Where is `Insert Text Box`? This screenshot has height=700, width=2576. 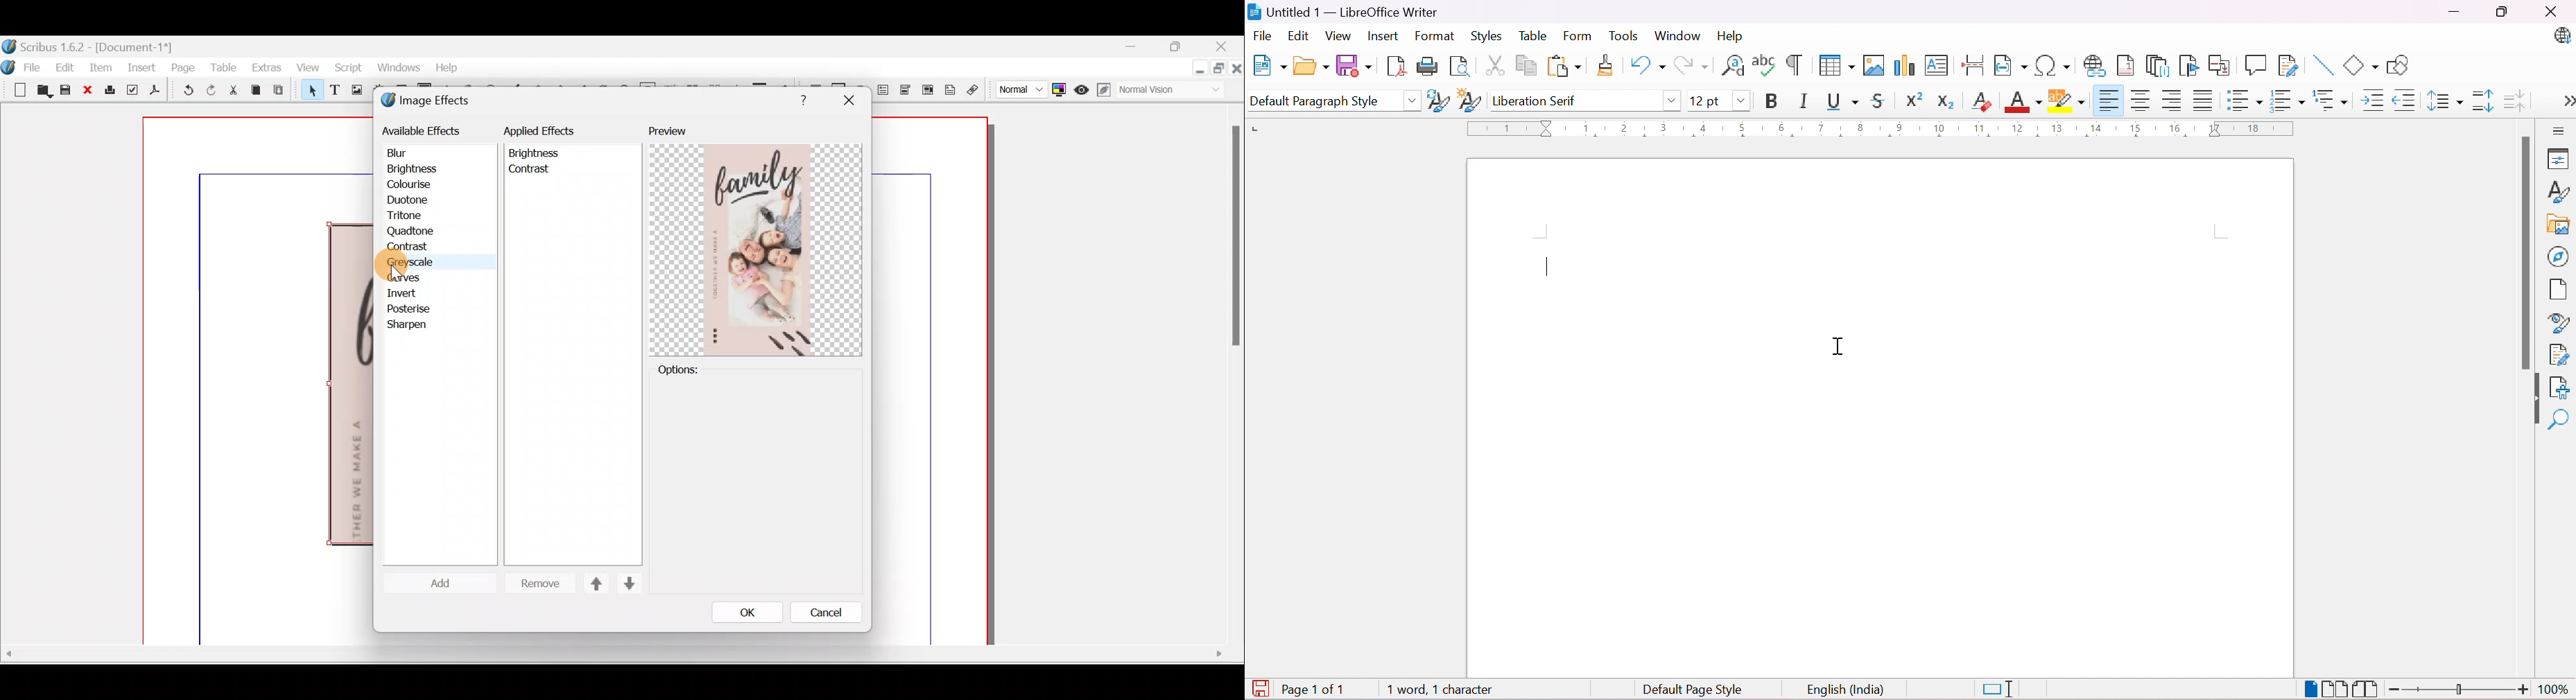 Insert Text Box is located at coordinates (1936, 67).